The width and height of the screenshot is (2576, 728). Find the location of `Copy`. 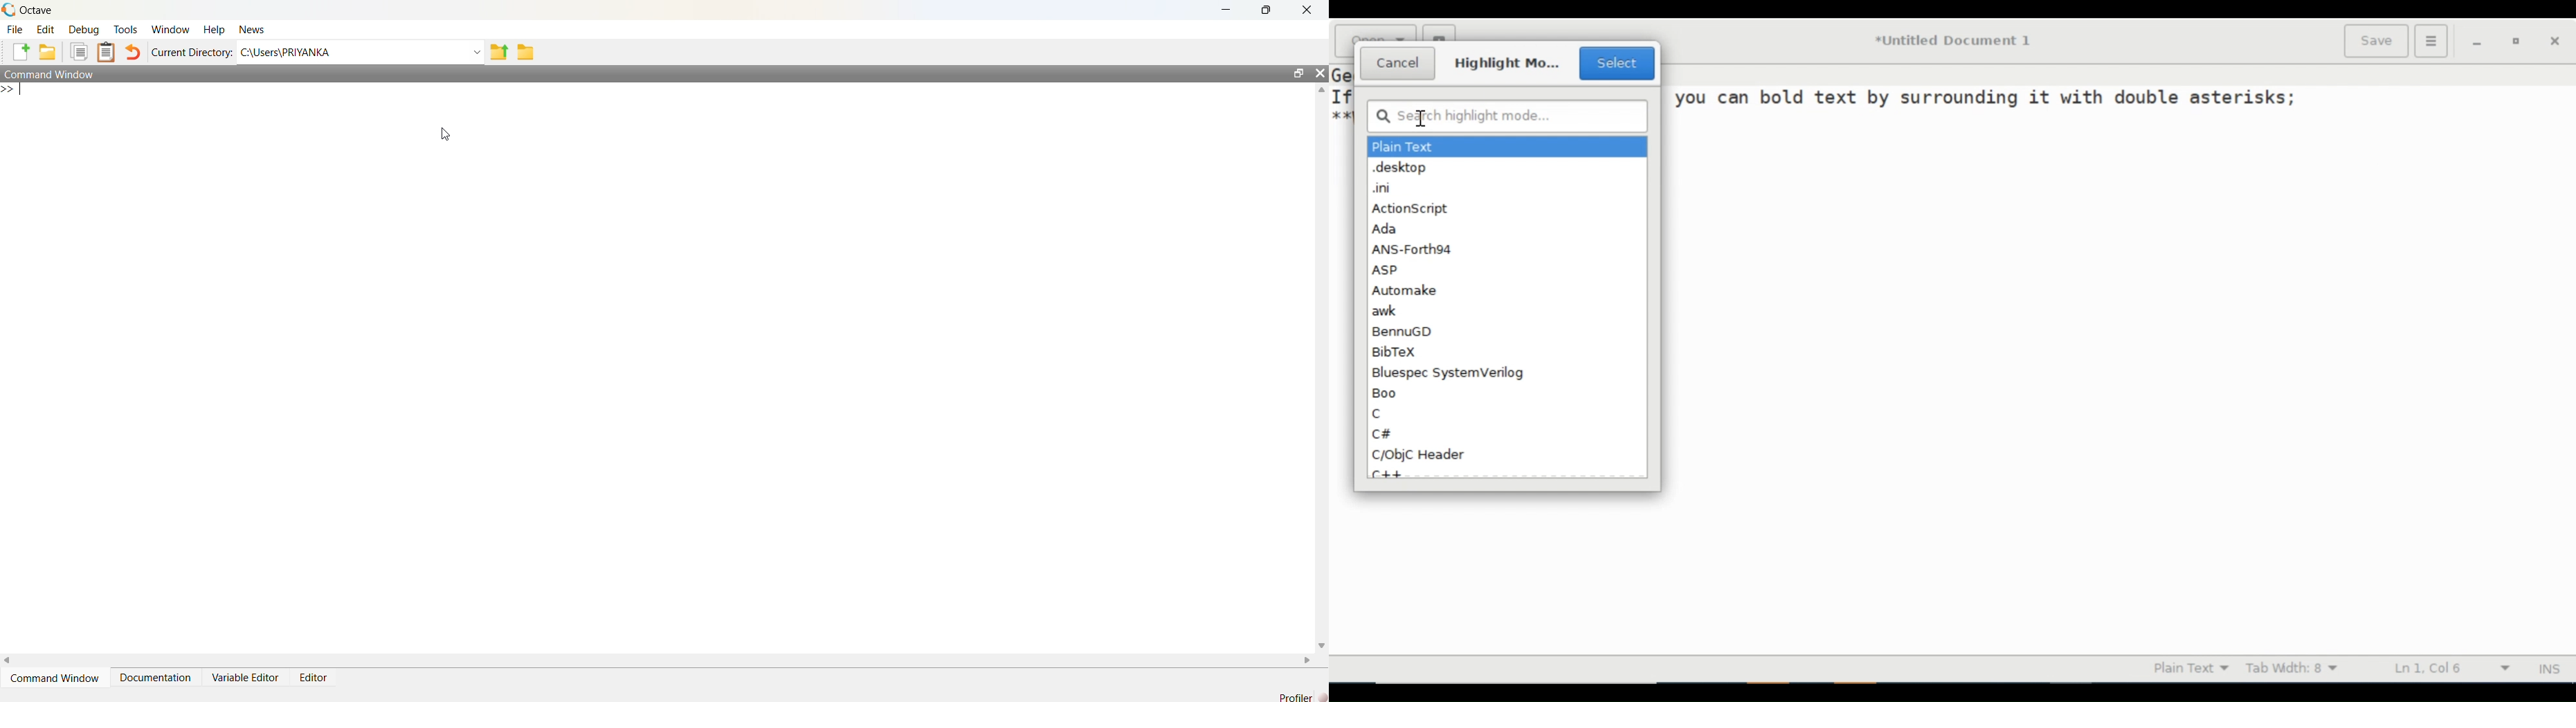

Copy is located at coordinates (80, 51).